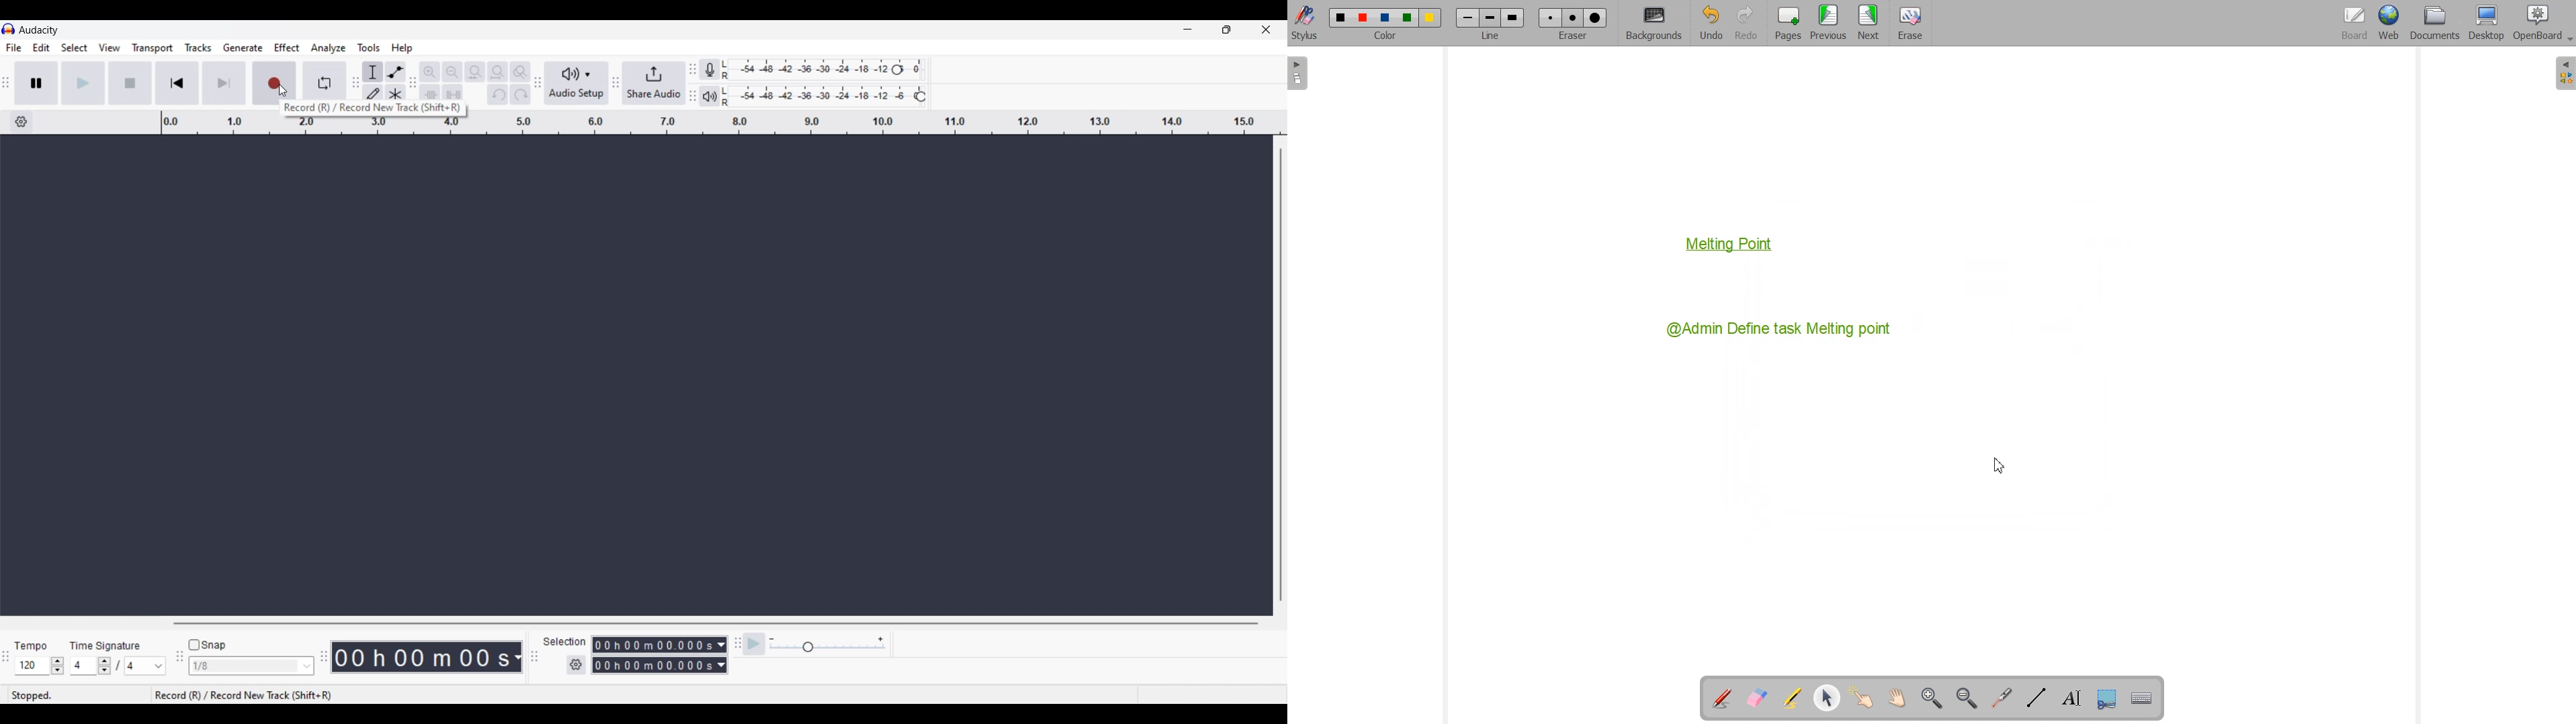 The image size is (2576, 728). Describe the element at coordinates (82, 83) in the screenshot. I see `Play/Play once` at that location.